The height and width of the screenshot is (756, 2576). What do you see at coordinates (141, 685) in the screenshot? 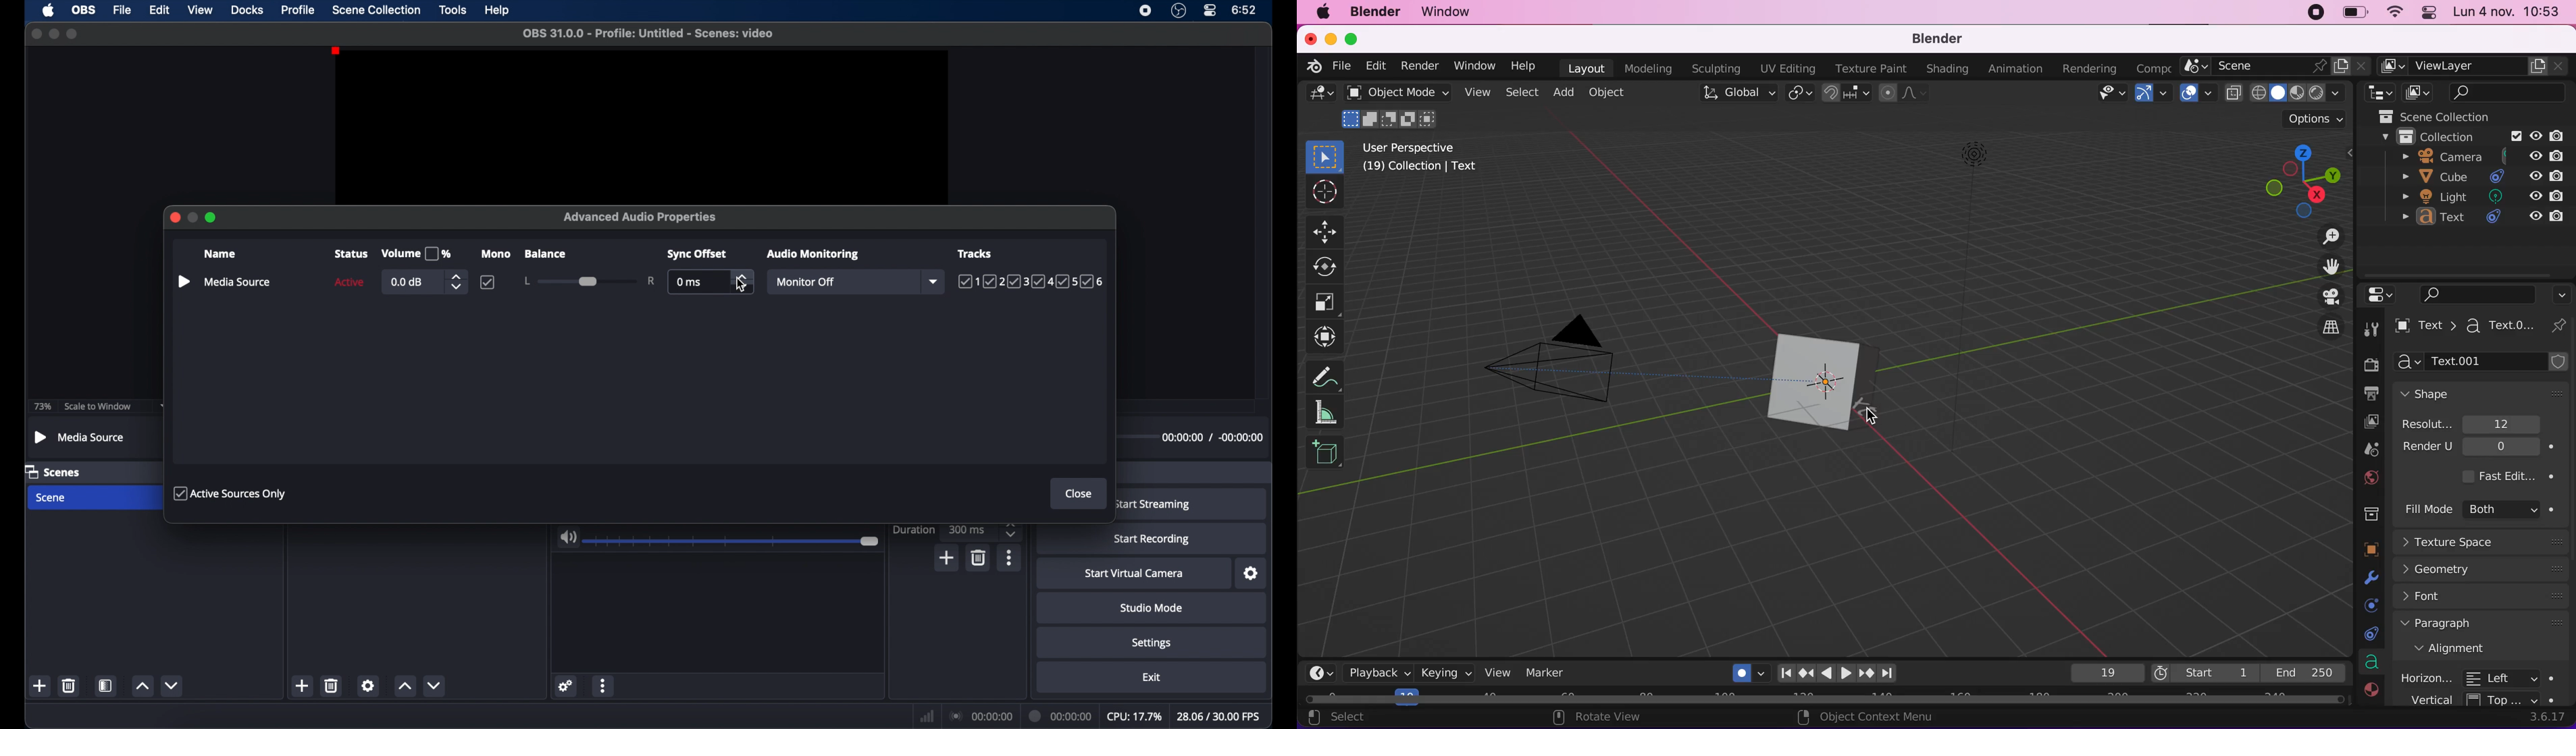
I see `increment` at bounding box center [141, 685].